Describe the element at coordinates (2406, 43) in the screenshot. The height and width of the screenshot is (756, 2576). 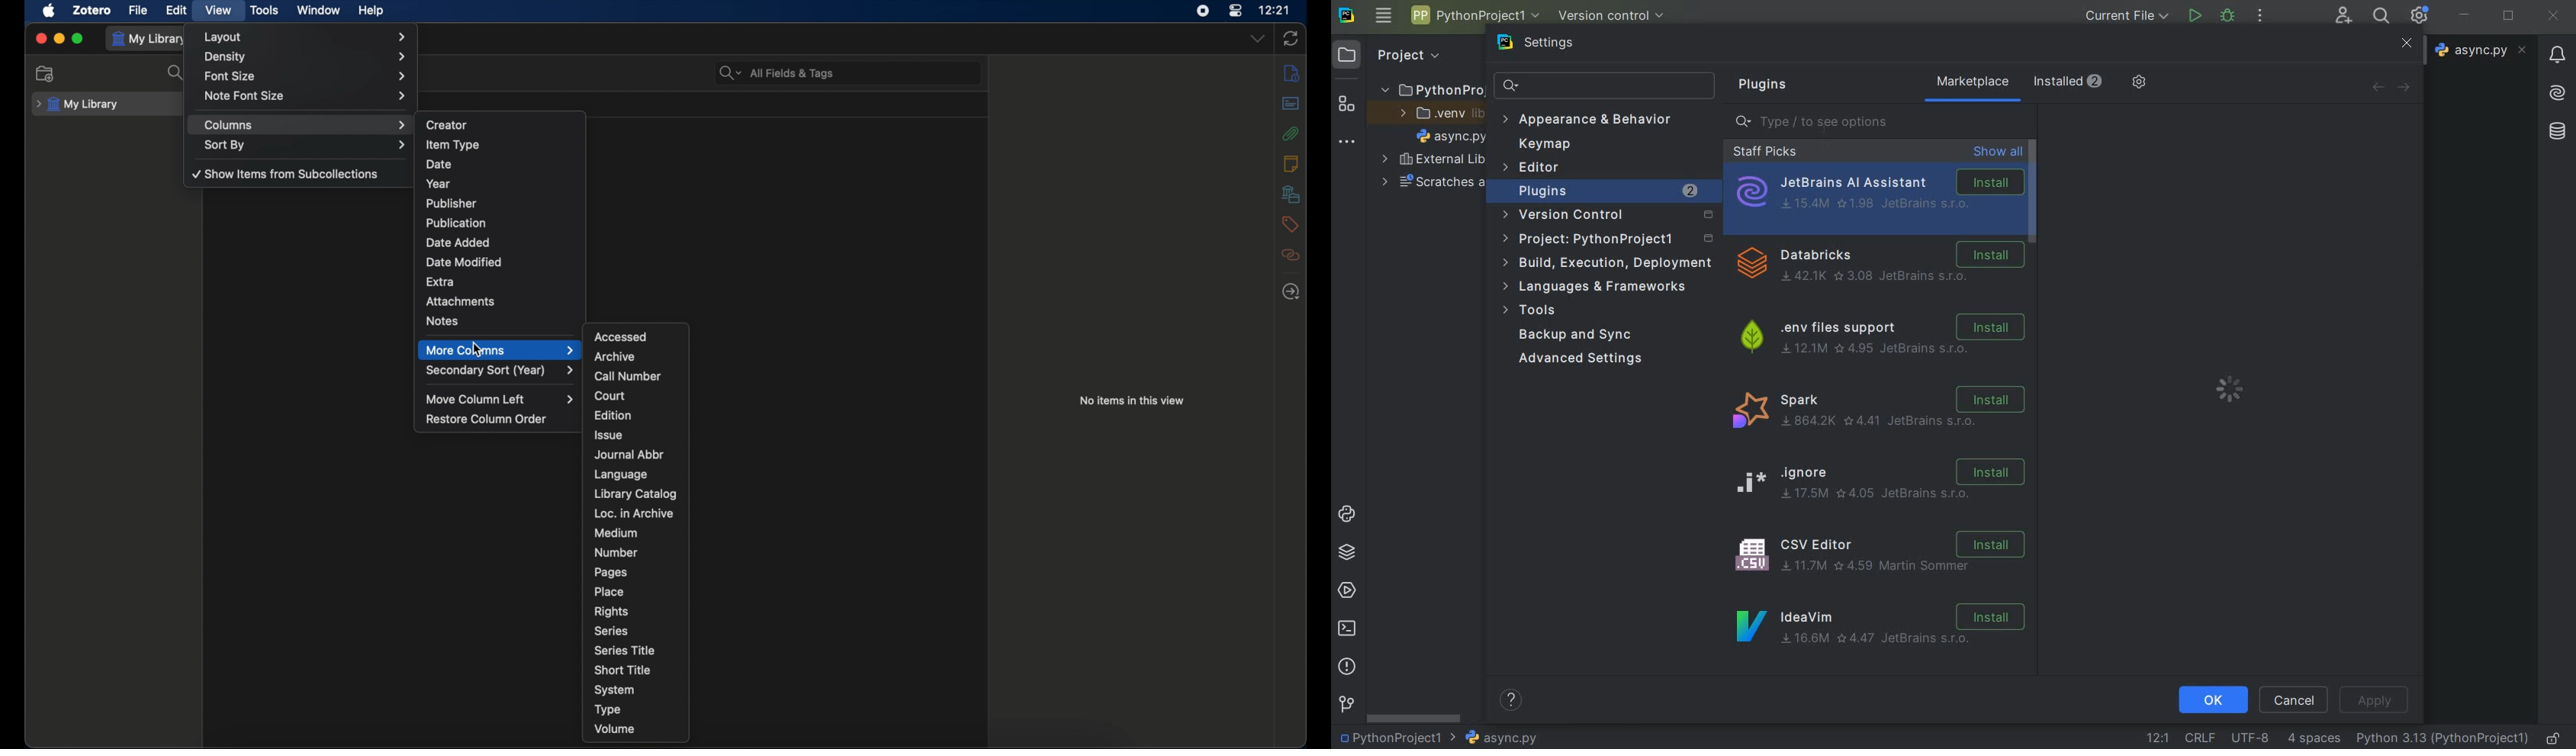
I see `close` at that location.